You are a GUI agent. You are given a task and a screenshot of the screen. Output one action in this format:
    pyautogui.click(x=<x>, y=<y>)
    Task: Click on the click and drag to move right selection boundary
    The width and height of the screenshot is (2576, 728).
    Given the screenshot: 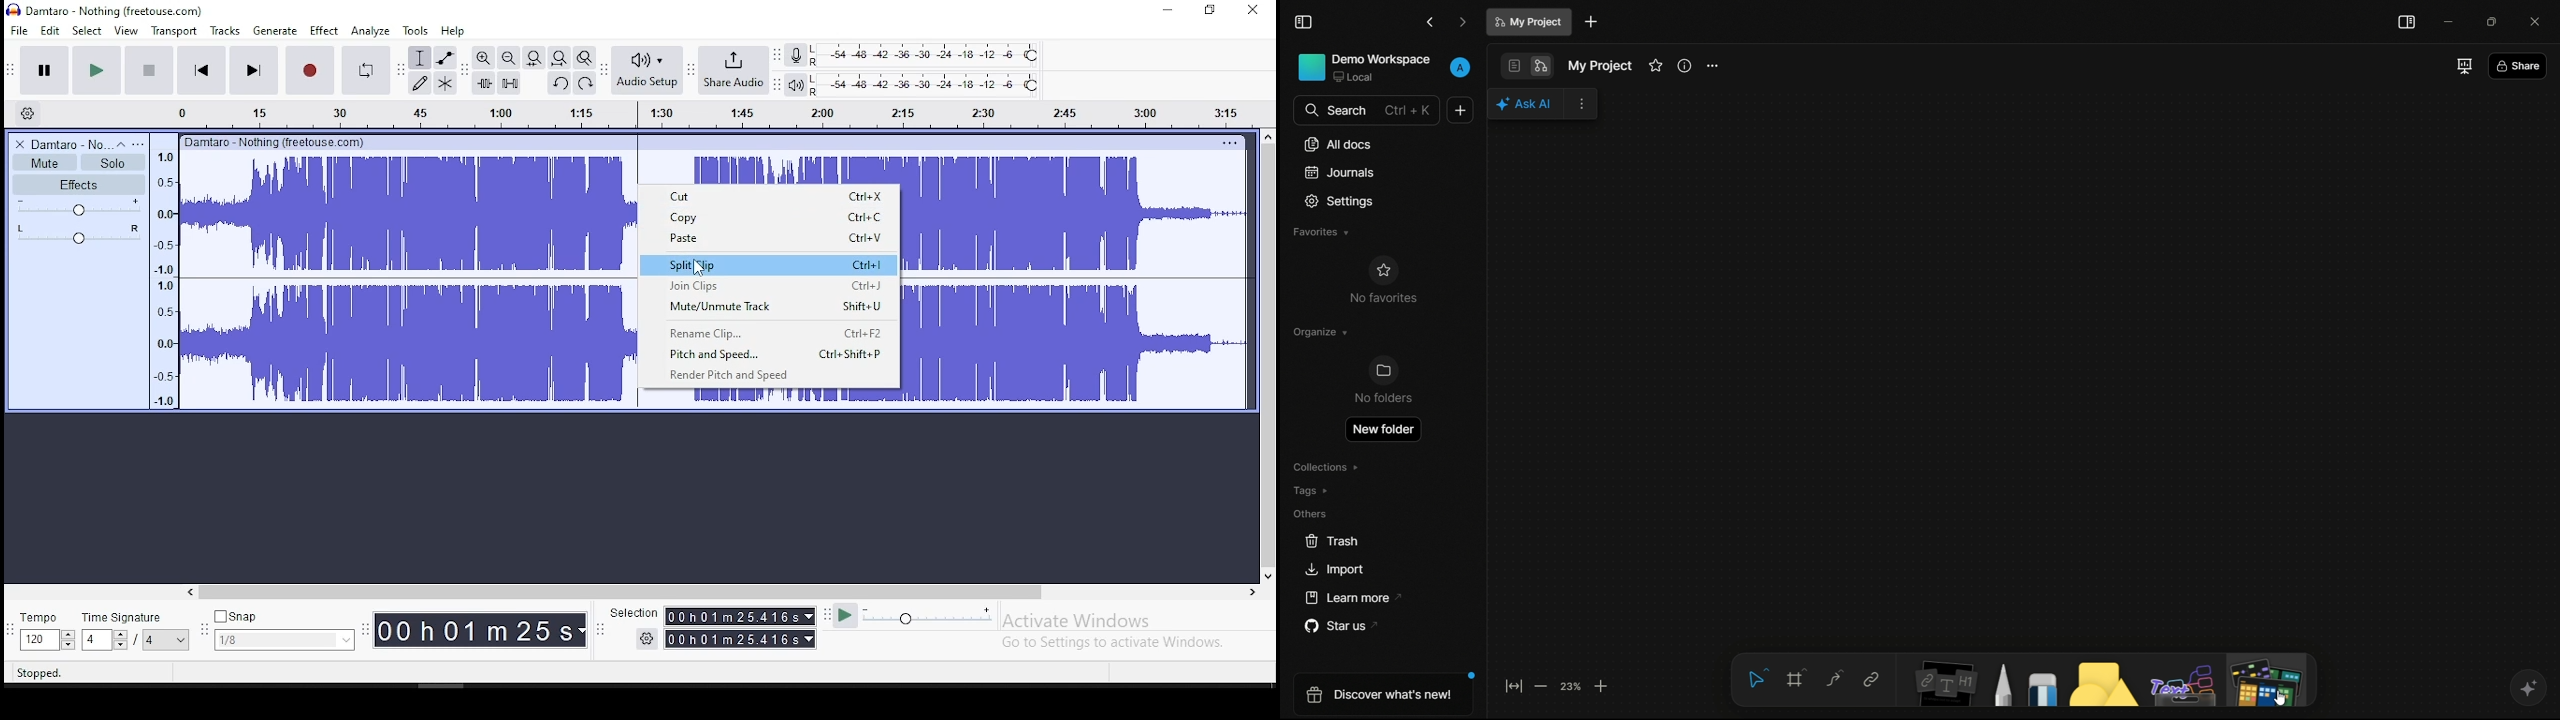 What is the action you would take?
    pyautogui.click(x=296, y=673)
    